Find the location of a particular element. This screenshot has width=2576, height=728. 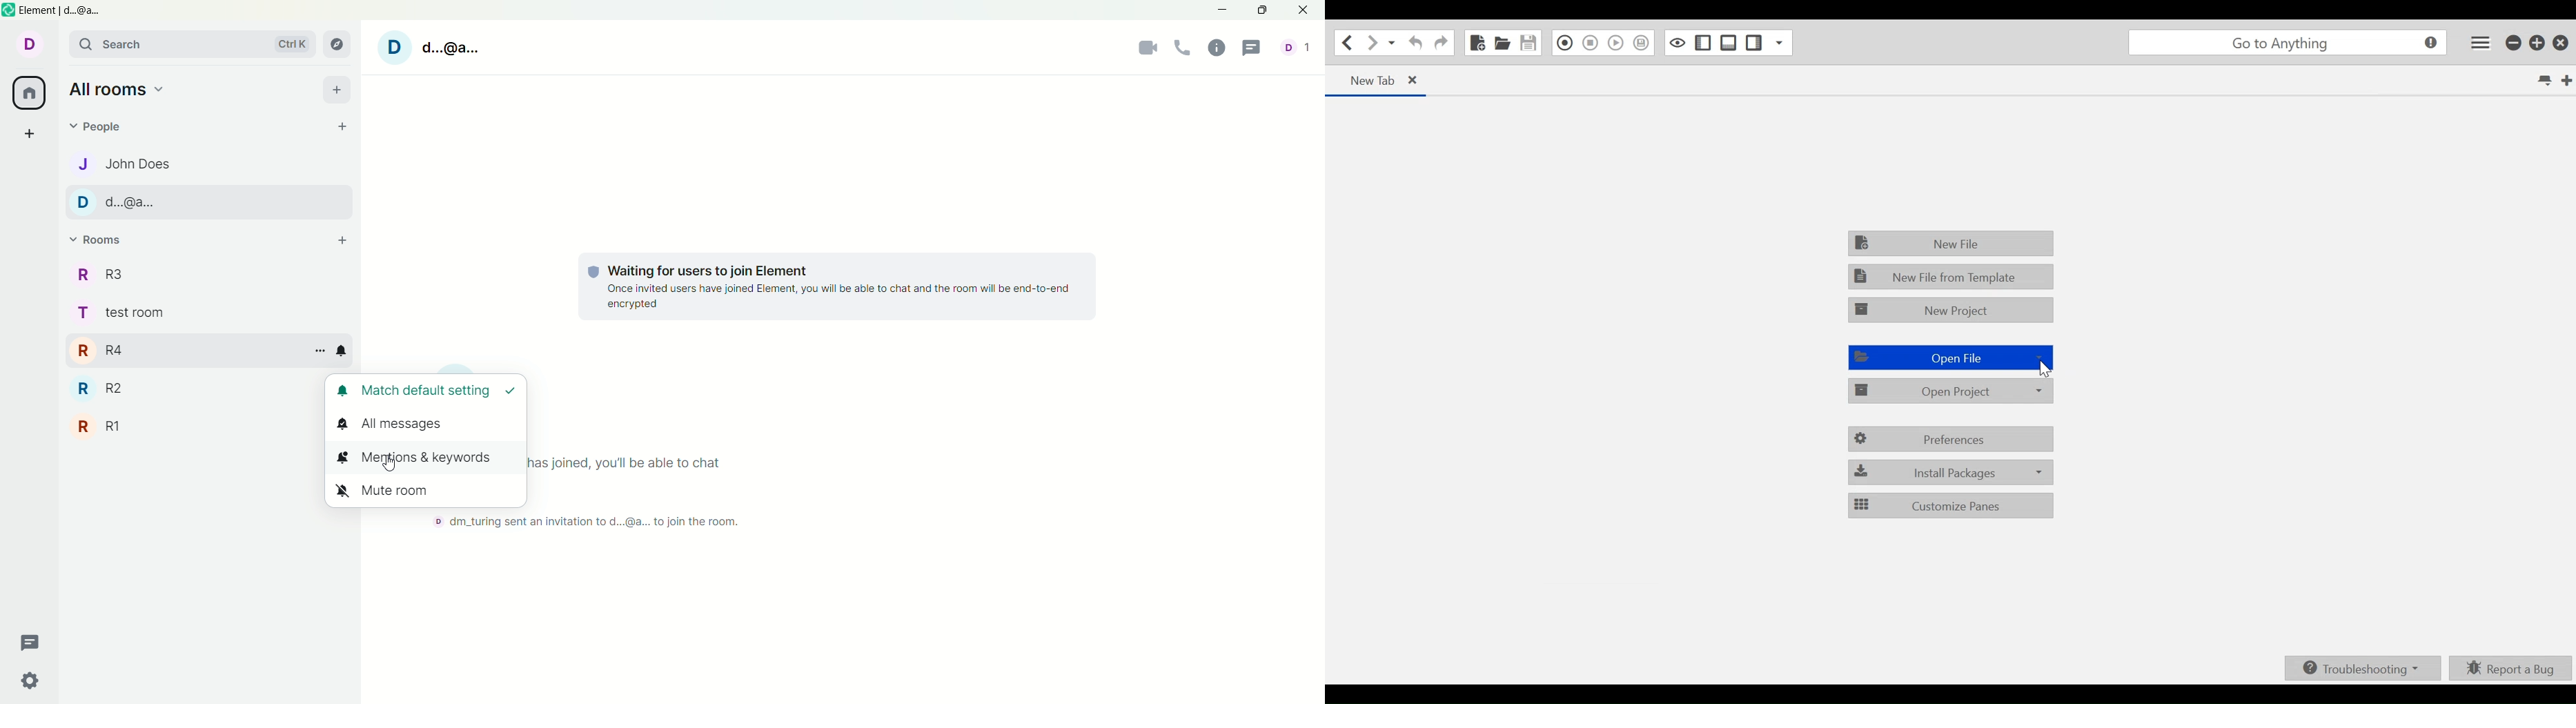

new Tab is located at coordinates (1378, 80).